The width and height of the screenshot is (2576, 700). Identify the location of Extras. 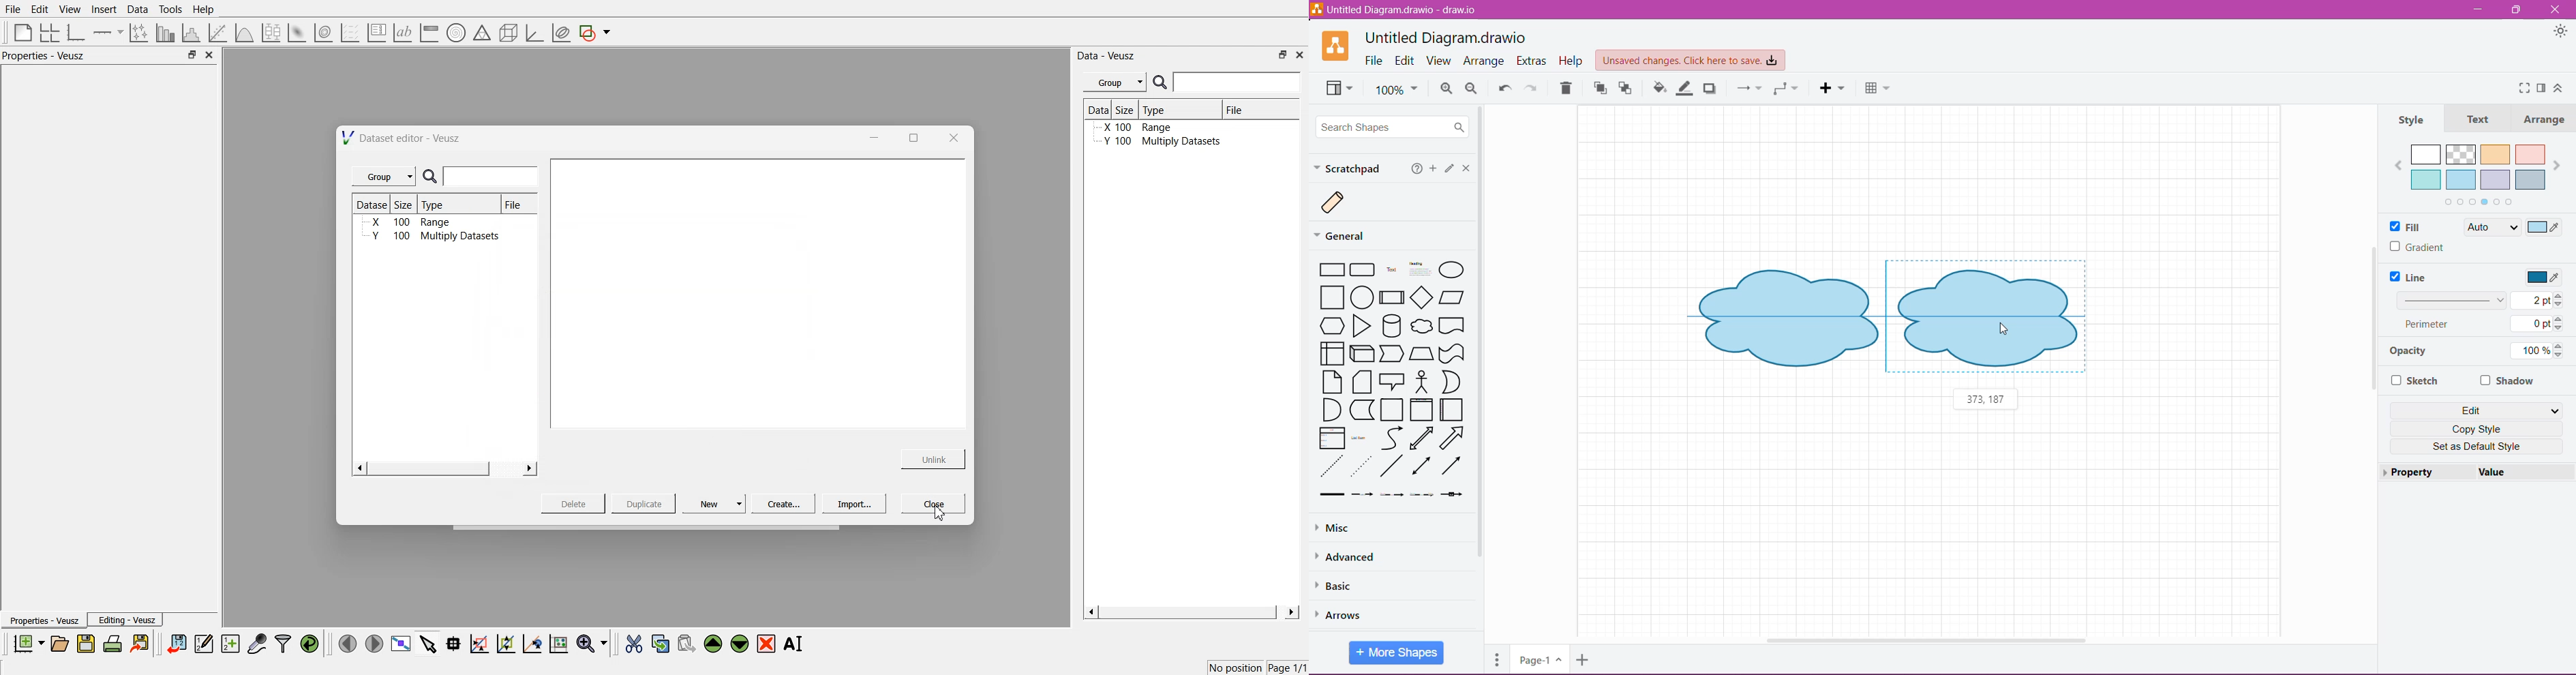
(1533, 61).